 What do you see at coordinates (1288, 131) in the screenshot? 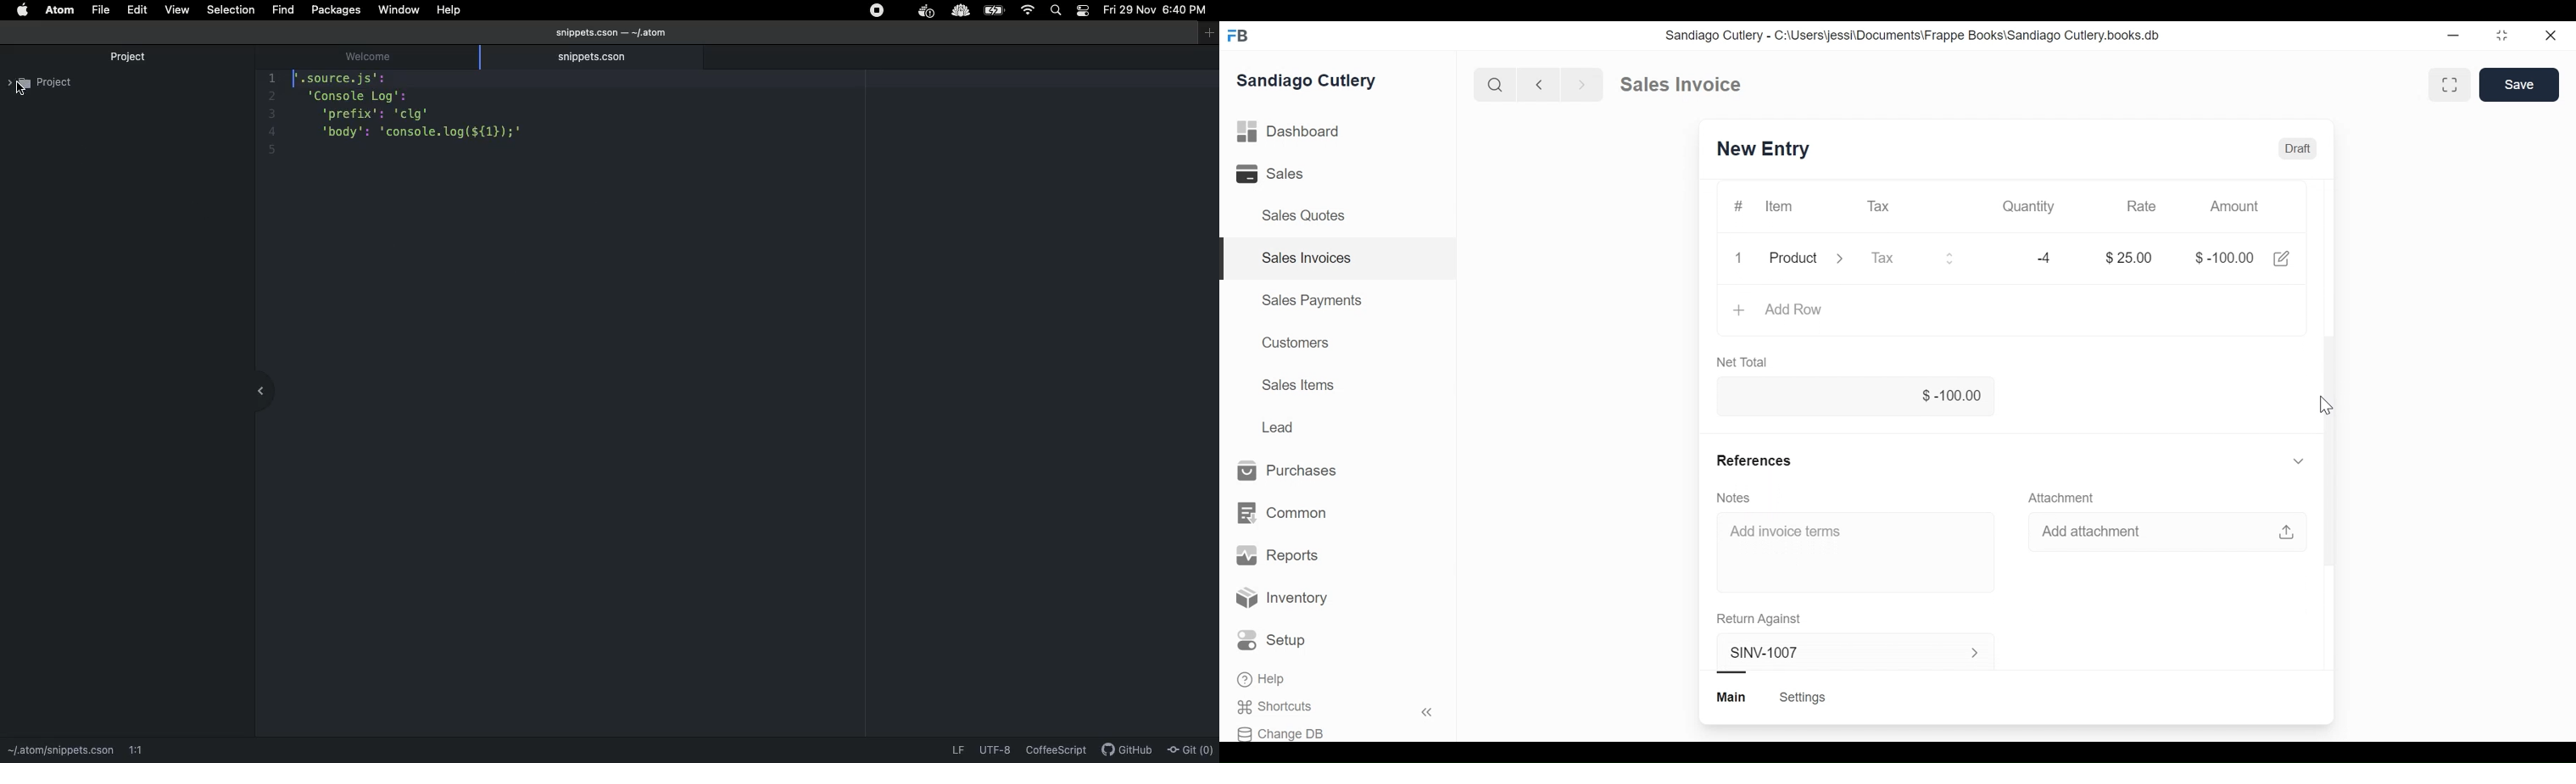
I see `Dashboard` at bounding box center [1288, 131].